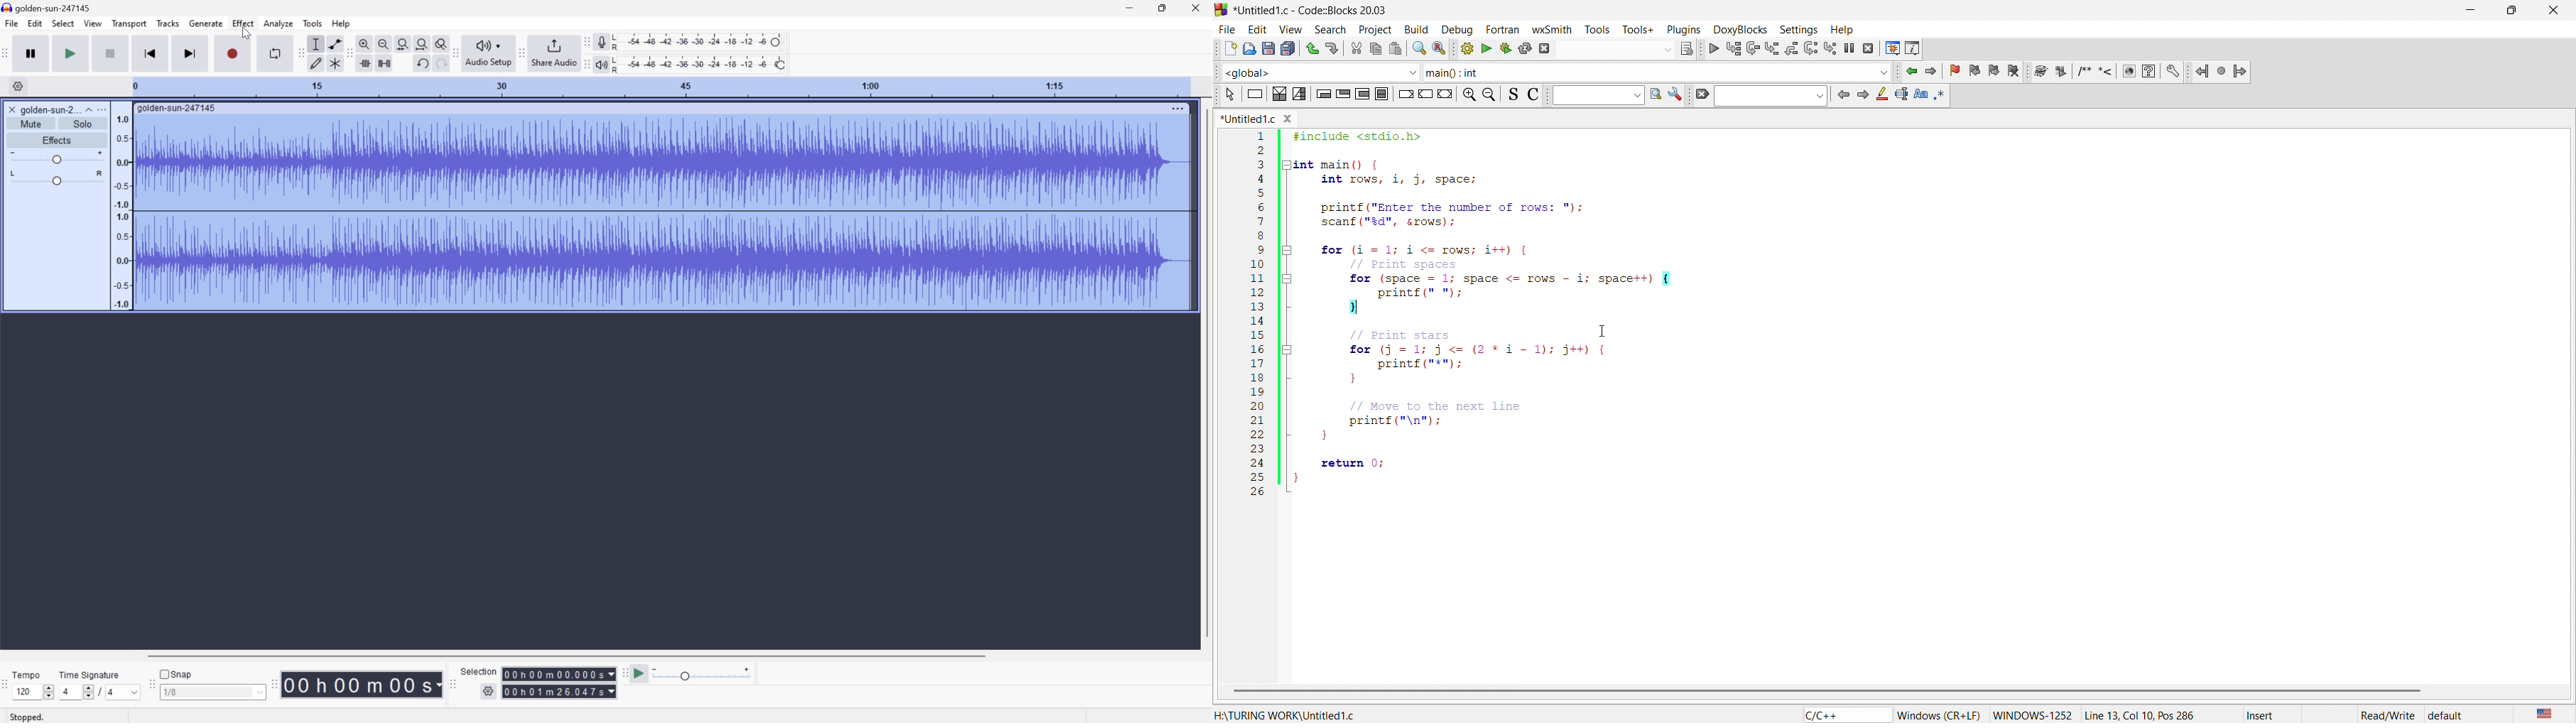  I want to click on jump back, so click(2202, 72).